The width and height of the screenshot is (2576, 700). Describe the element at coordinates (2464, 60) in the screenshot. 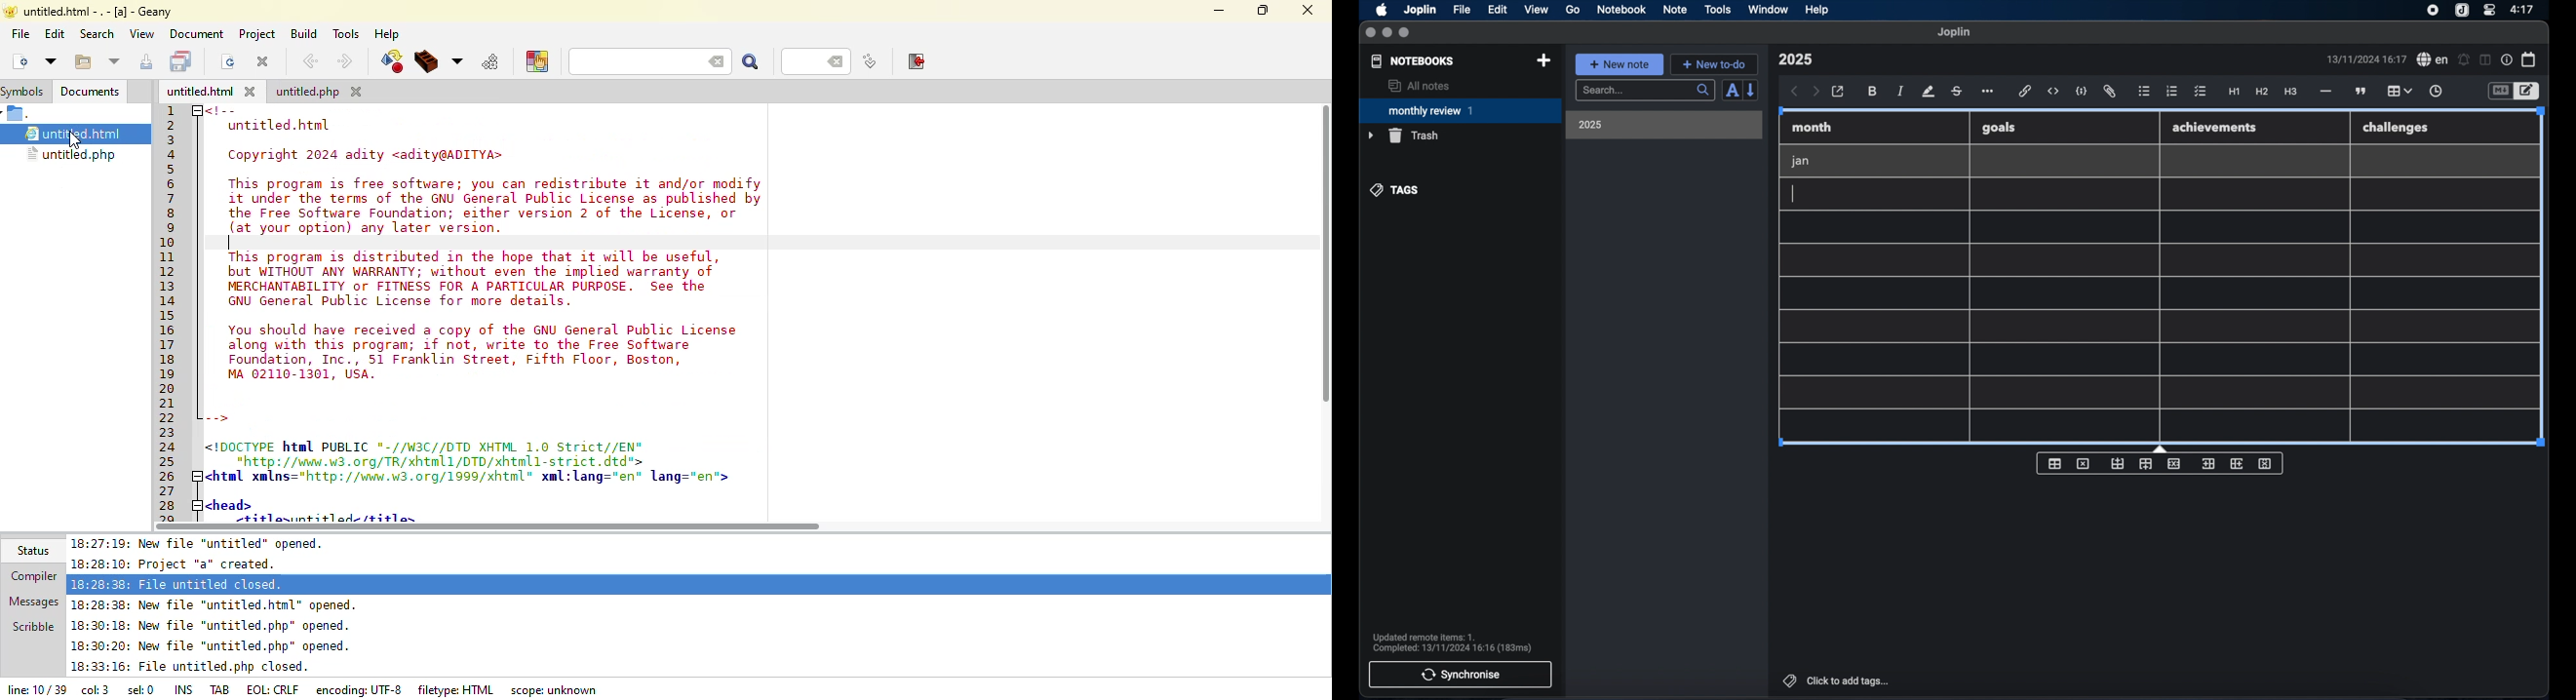

I see `set alarm` at that location.